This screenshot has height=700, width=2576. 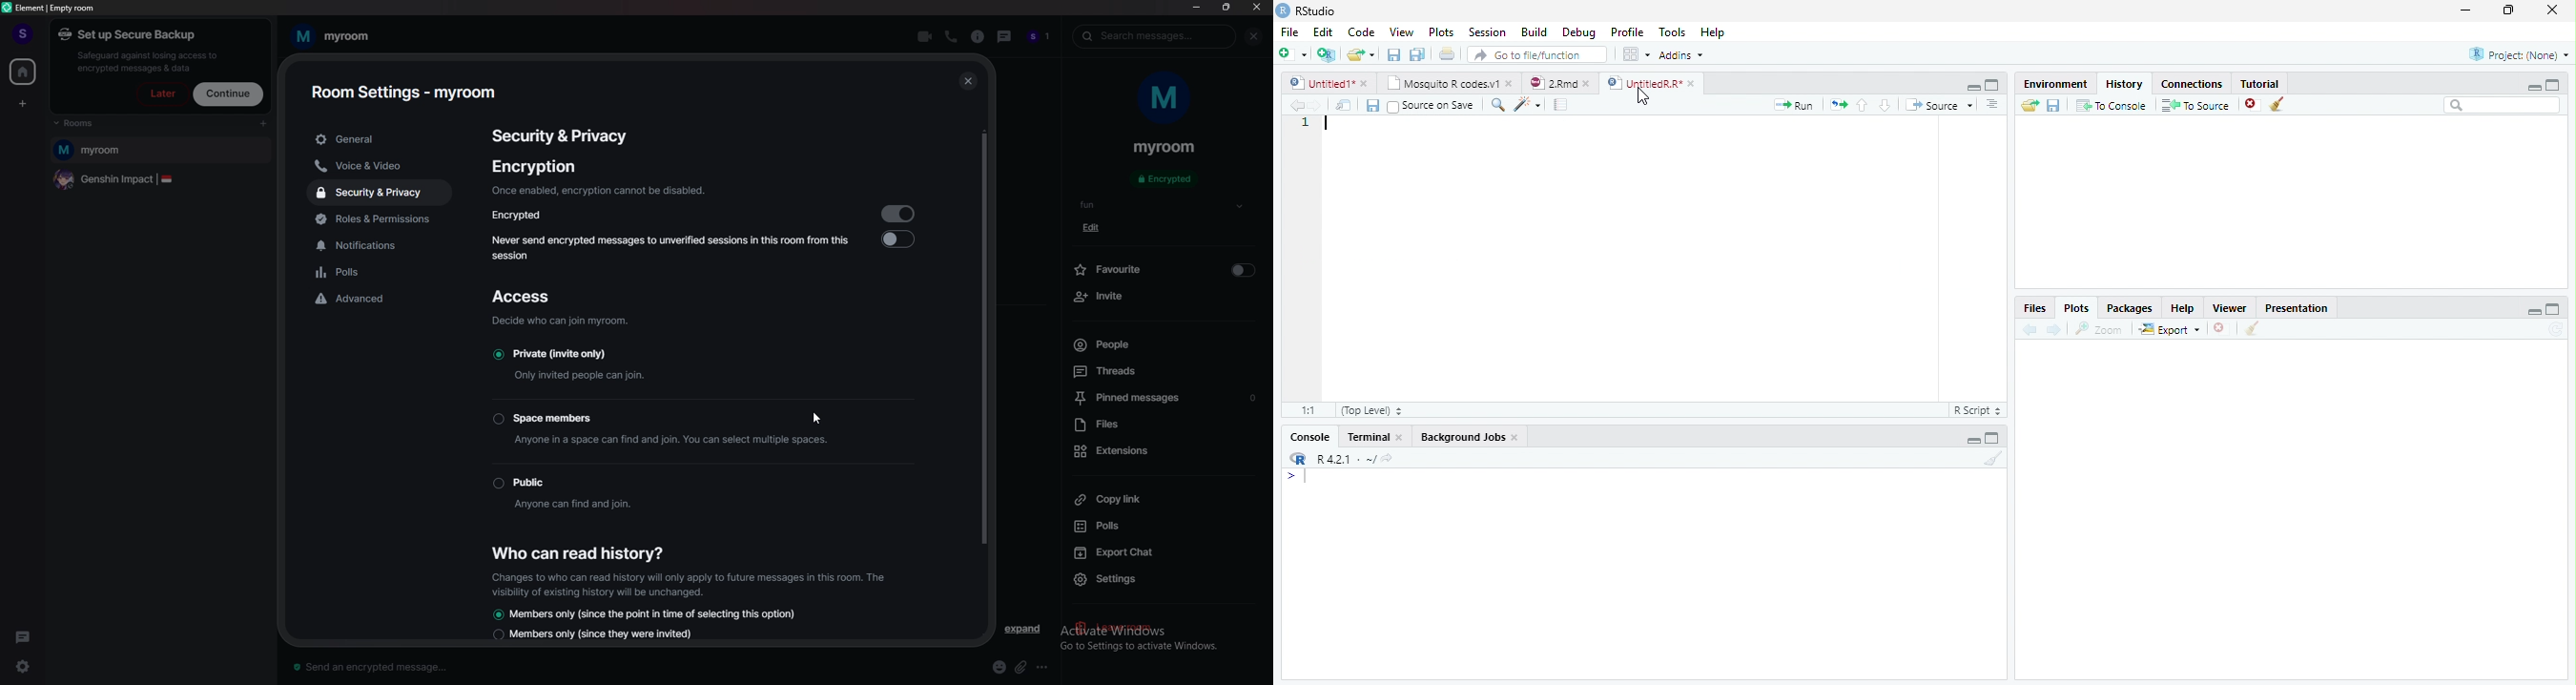 I want to click on Save history into a file, so click(x=2053, y=105).